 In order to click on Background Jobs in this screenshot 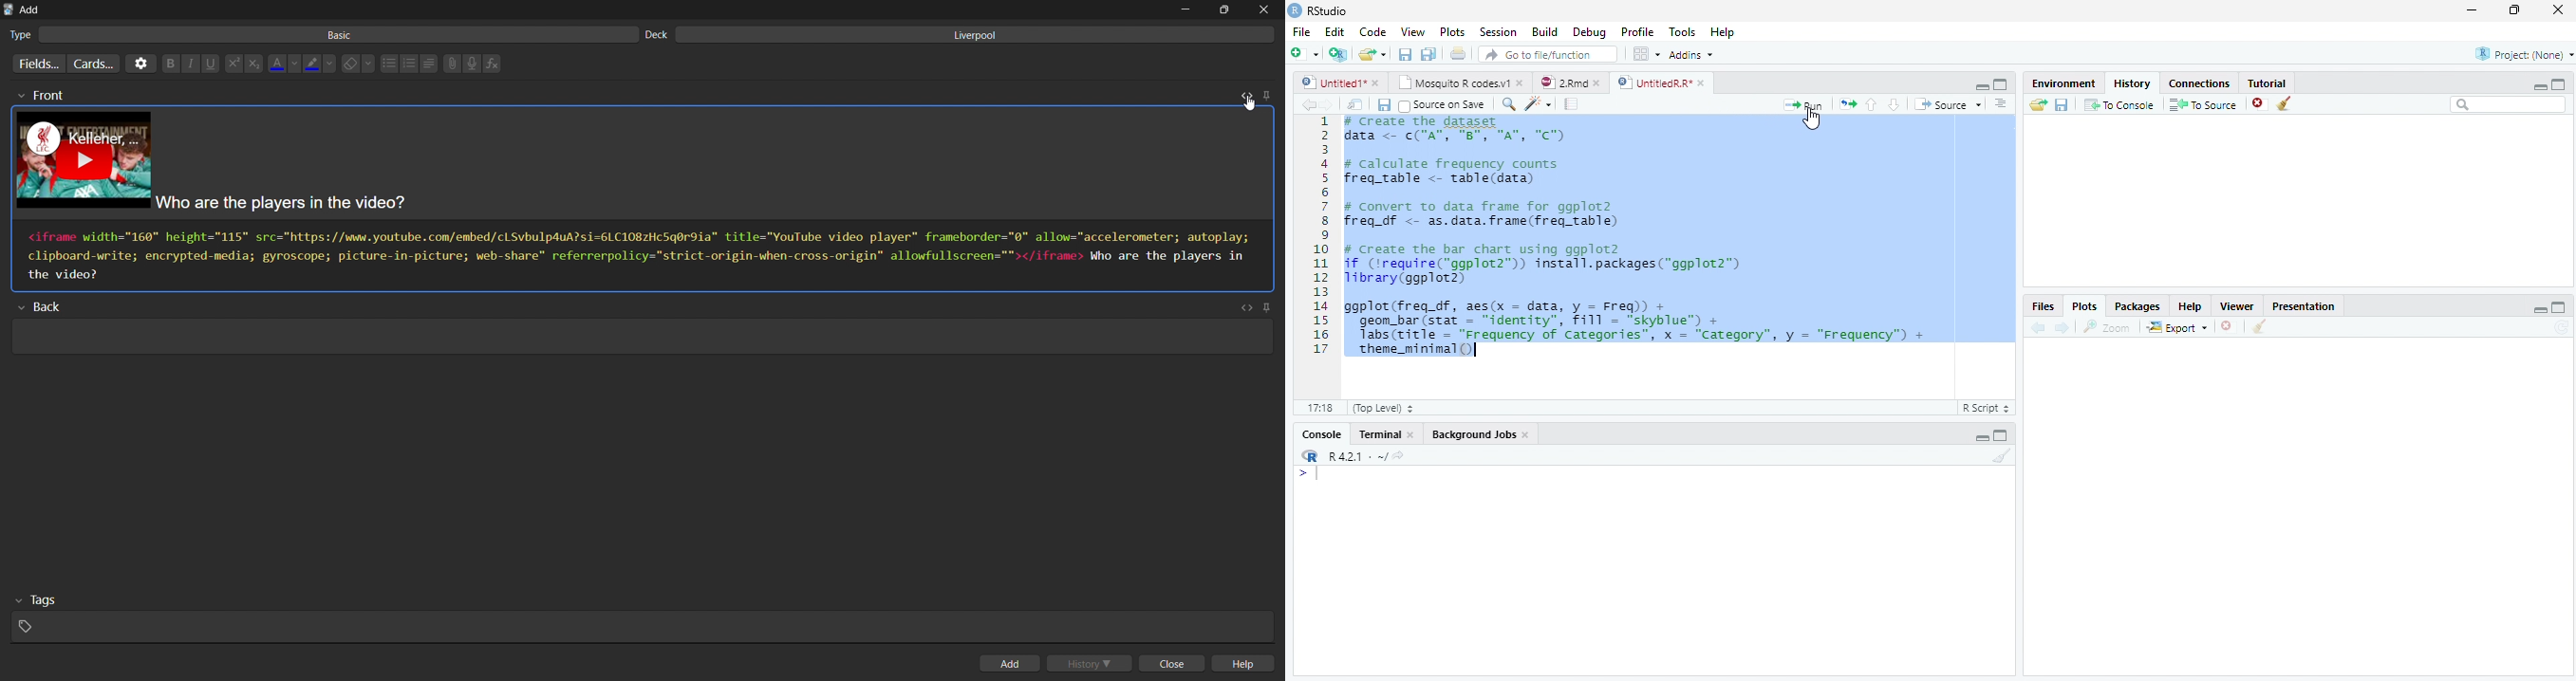, I will do `click(1482, 433)`.